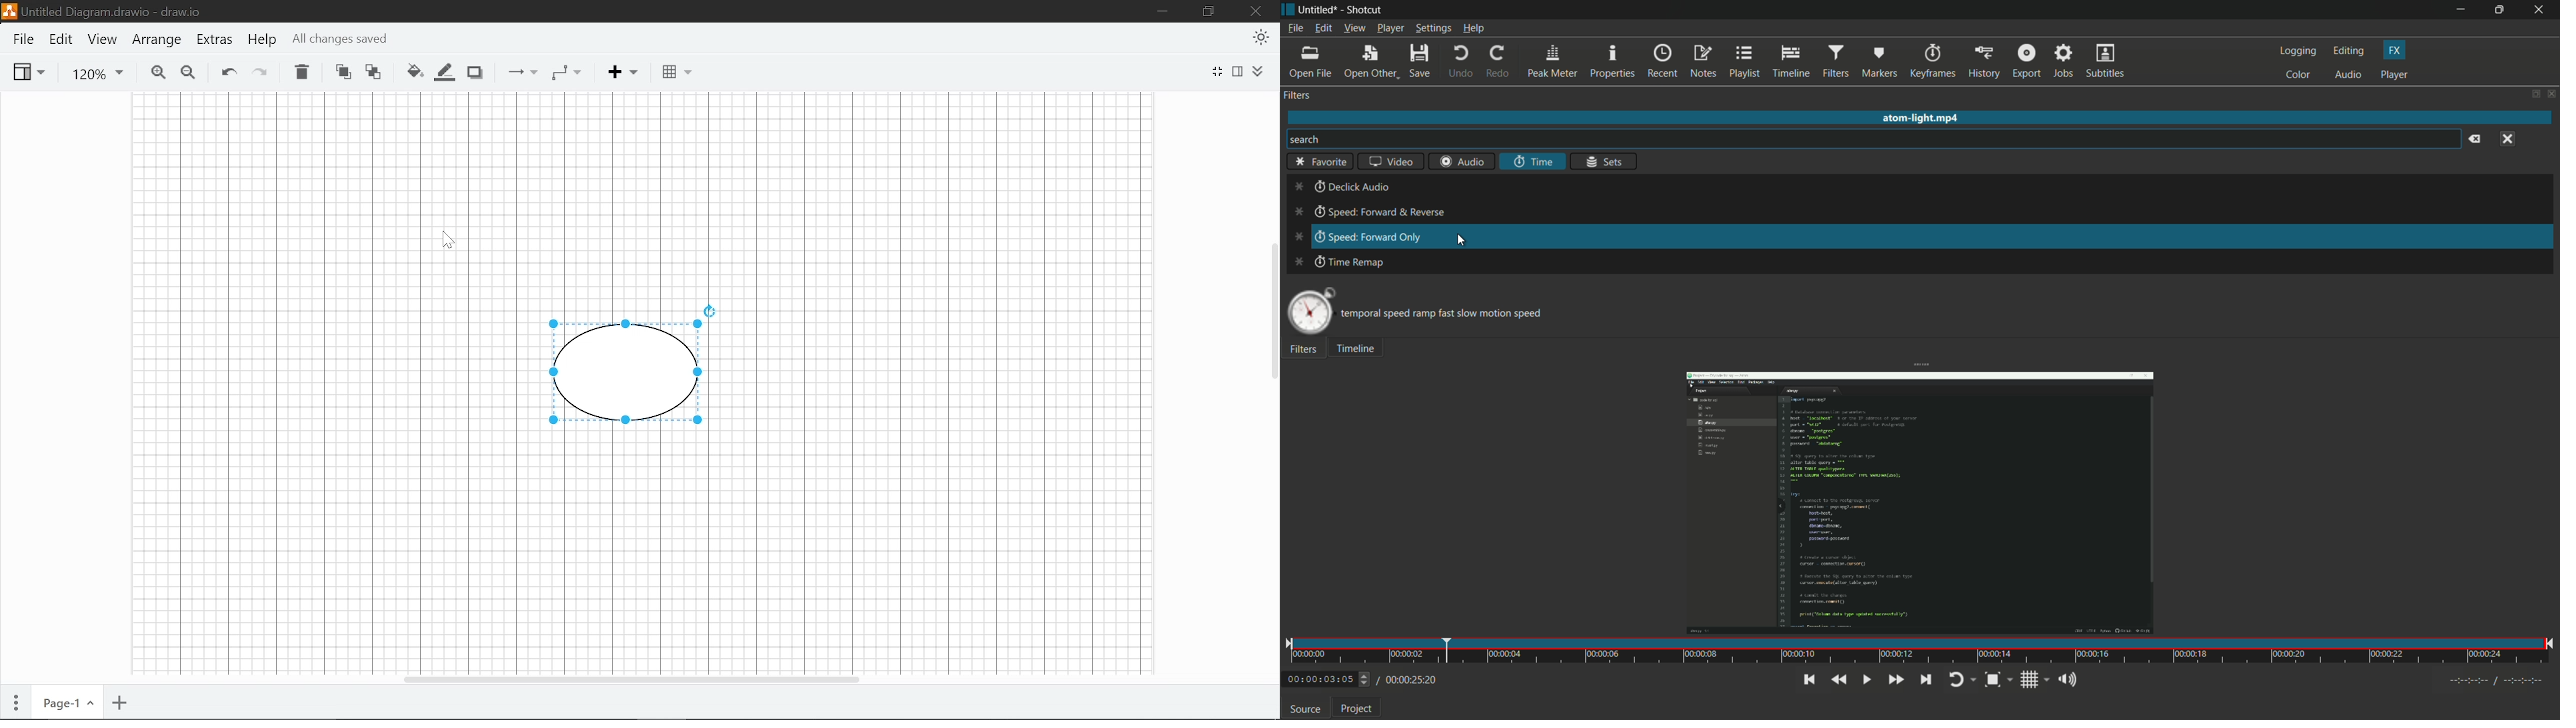  I want to click on favorite, so click(1317, 162).